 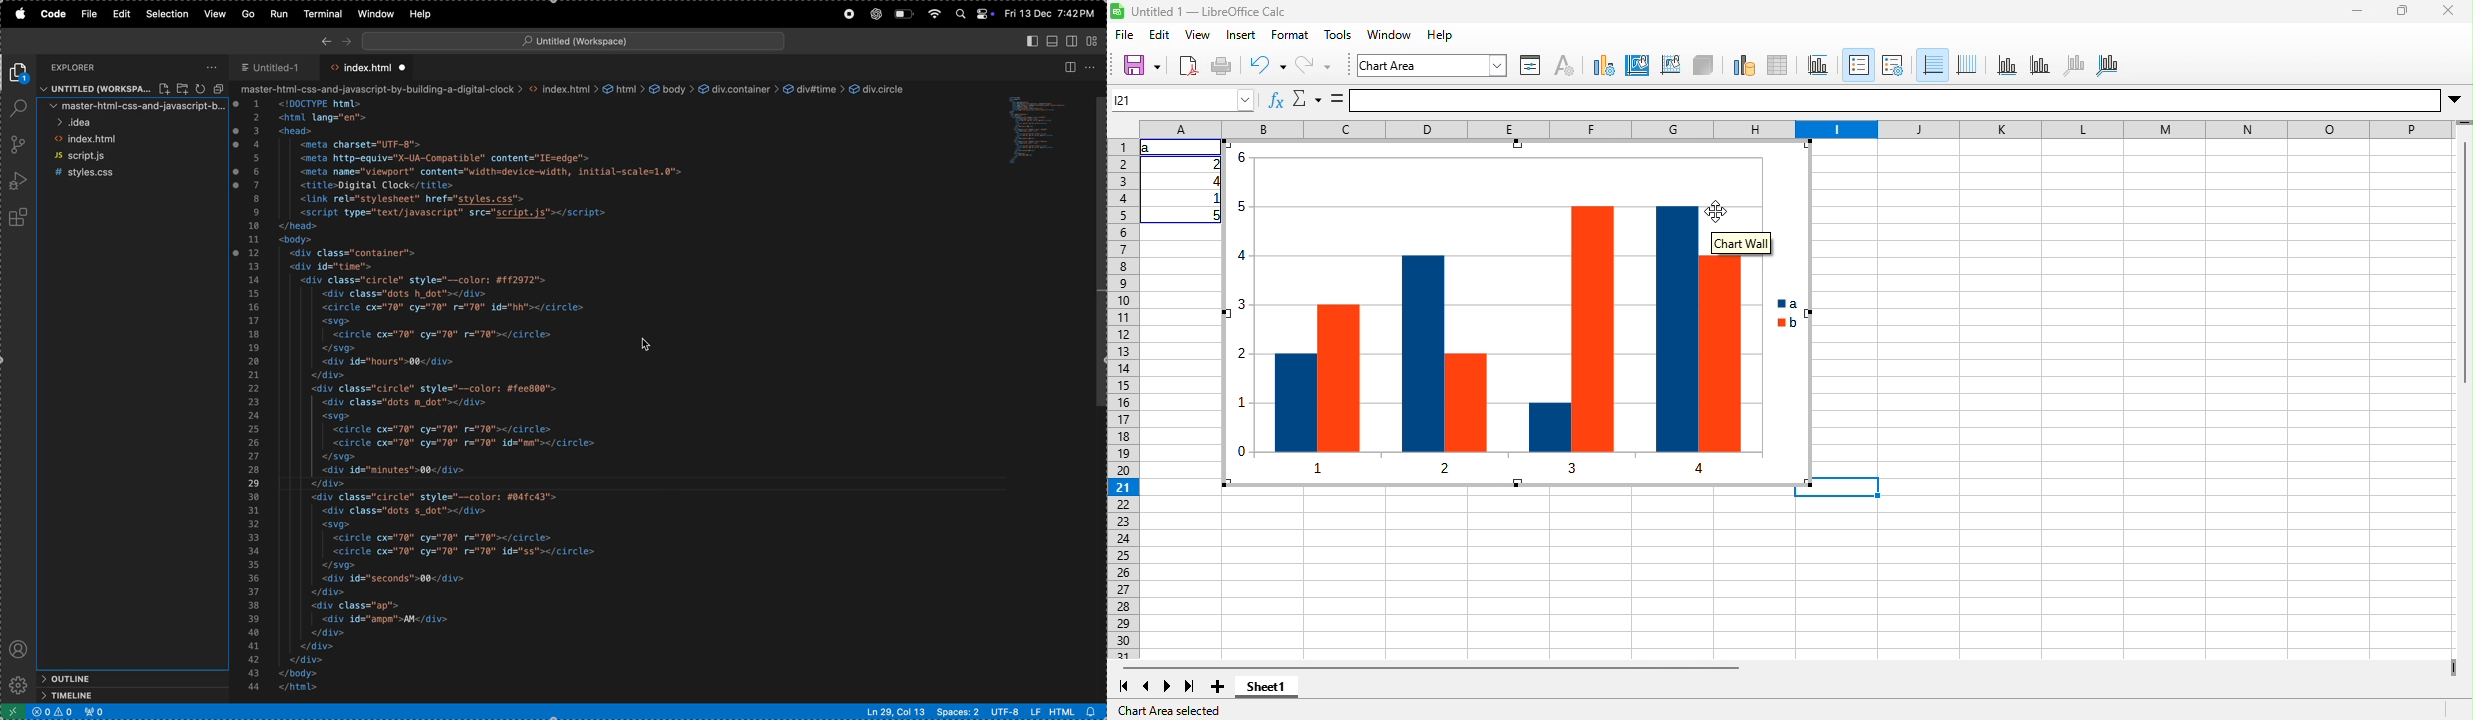 I want to click on toggle primary side bar, so click(x=1032, y=42).